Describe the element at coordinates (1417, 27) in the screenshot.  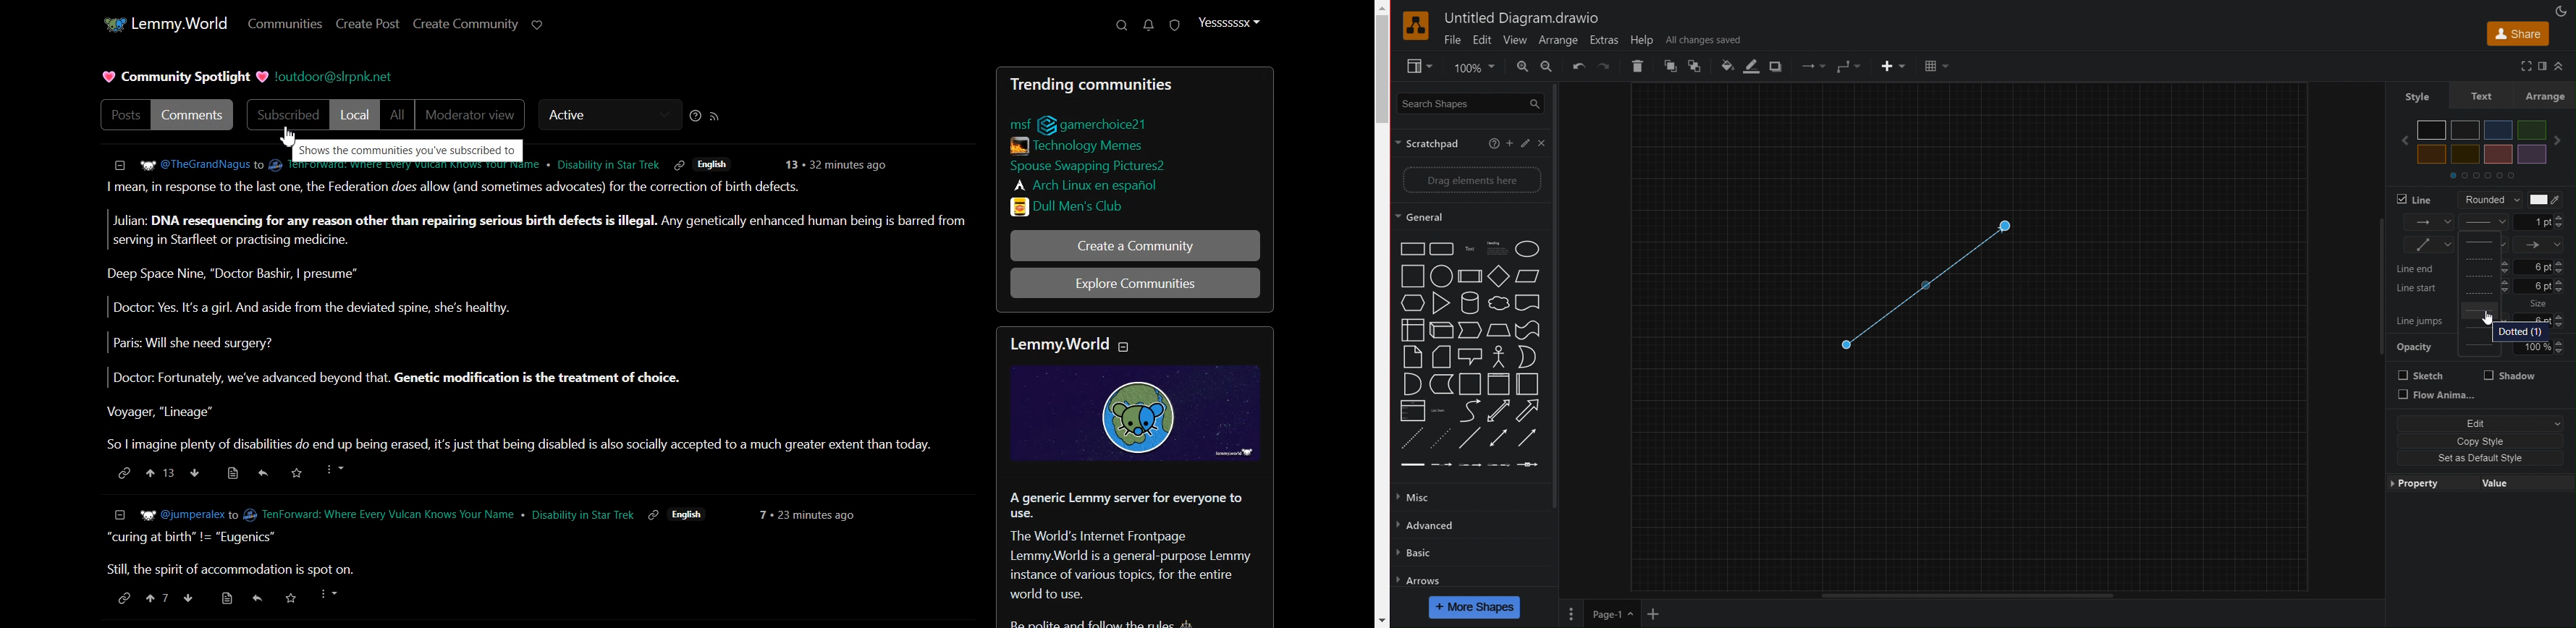
I see `Logo` at that location.